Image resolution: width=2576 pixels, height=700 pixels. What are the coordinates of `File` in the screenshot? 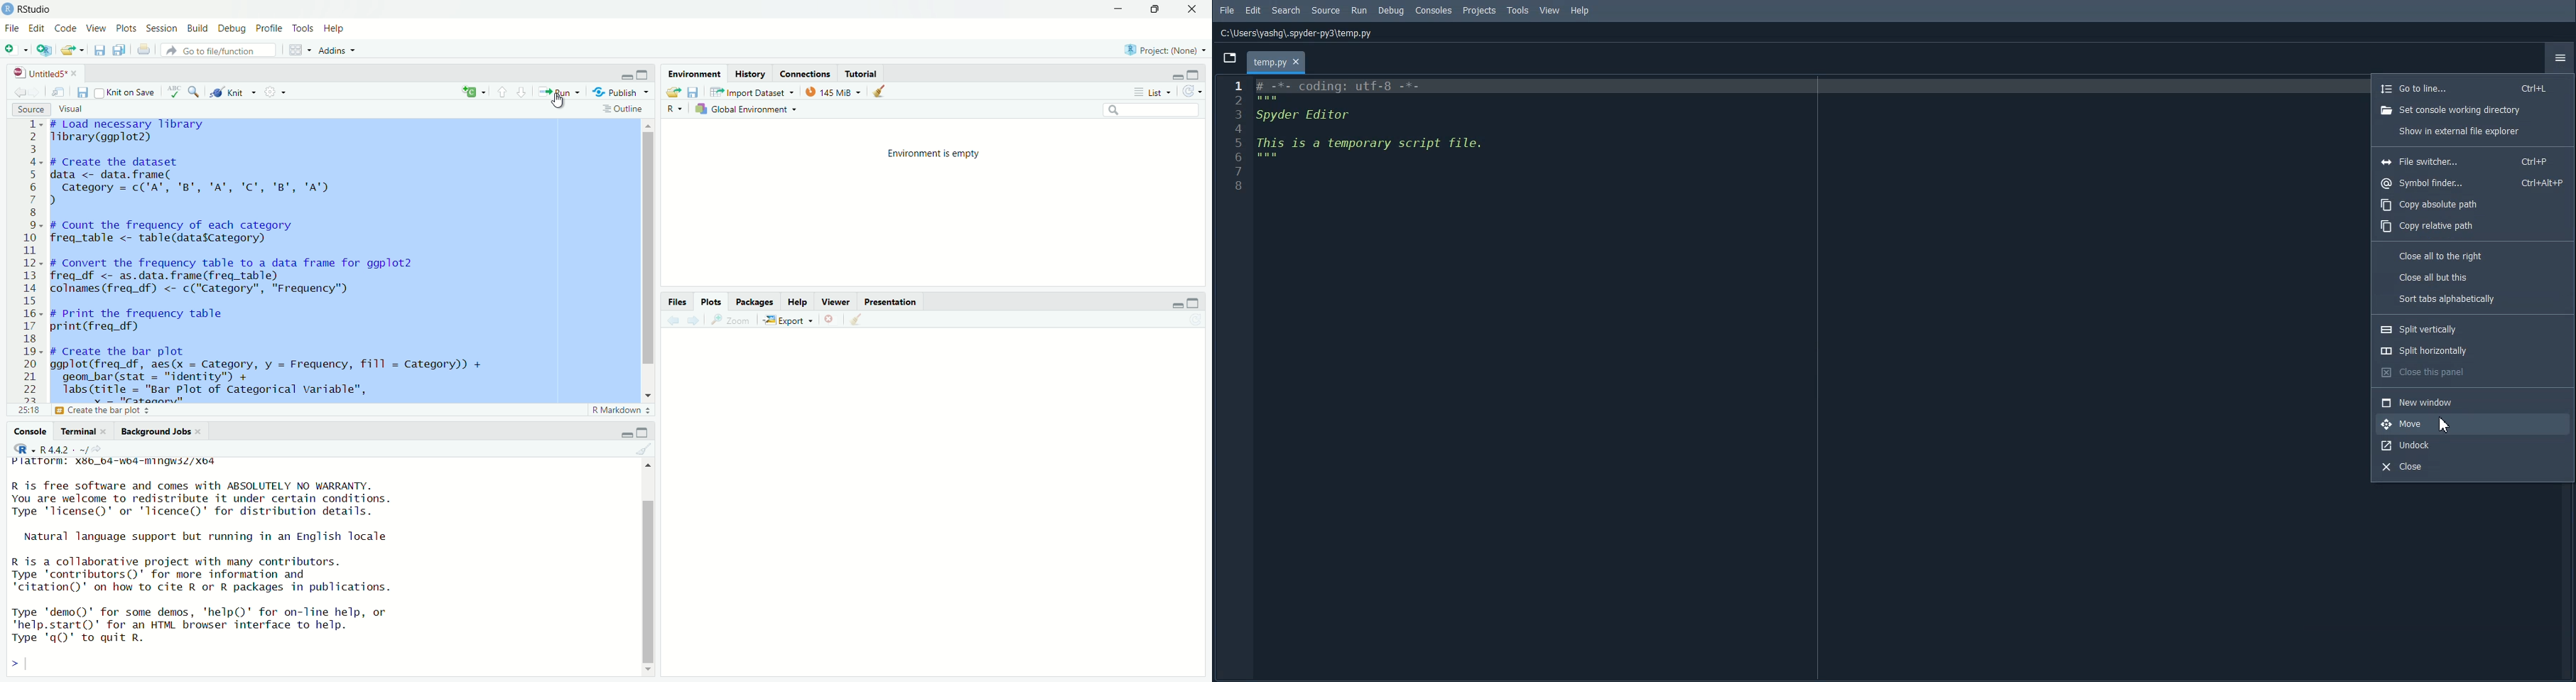 It's located at (1228, 10).